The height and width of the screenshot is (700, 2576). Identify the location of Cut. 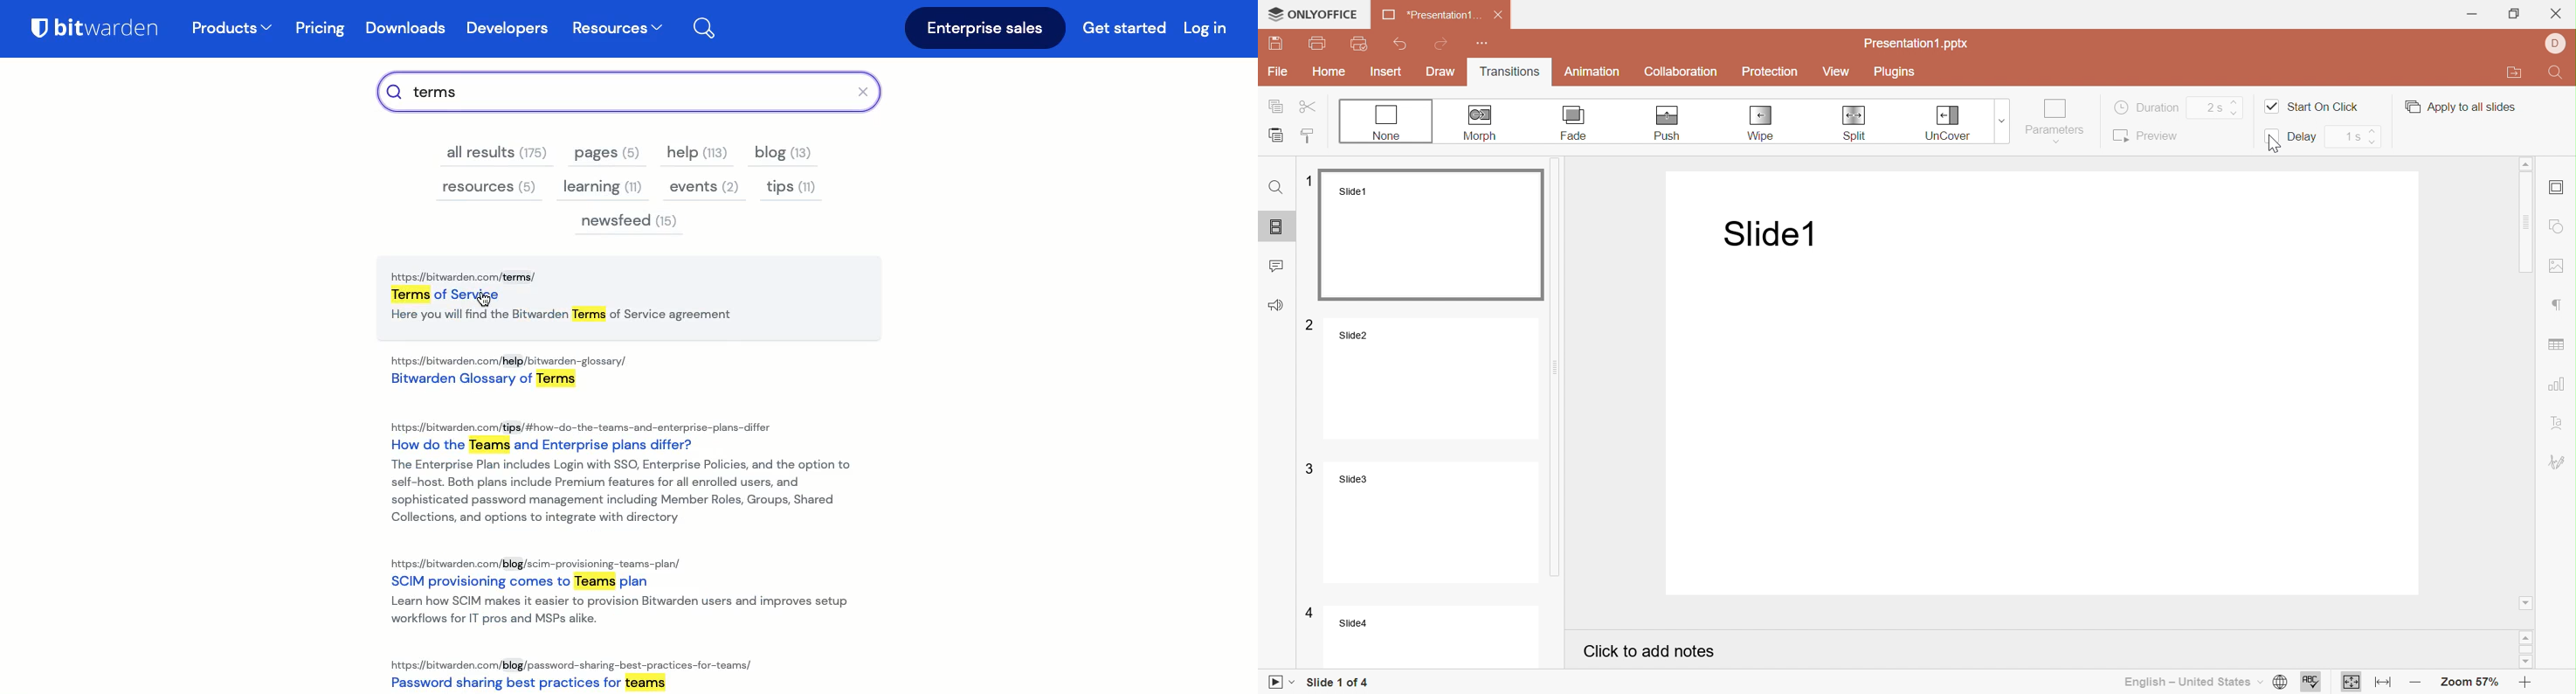
(1312, 108).